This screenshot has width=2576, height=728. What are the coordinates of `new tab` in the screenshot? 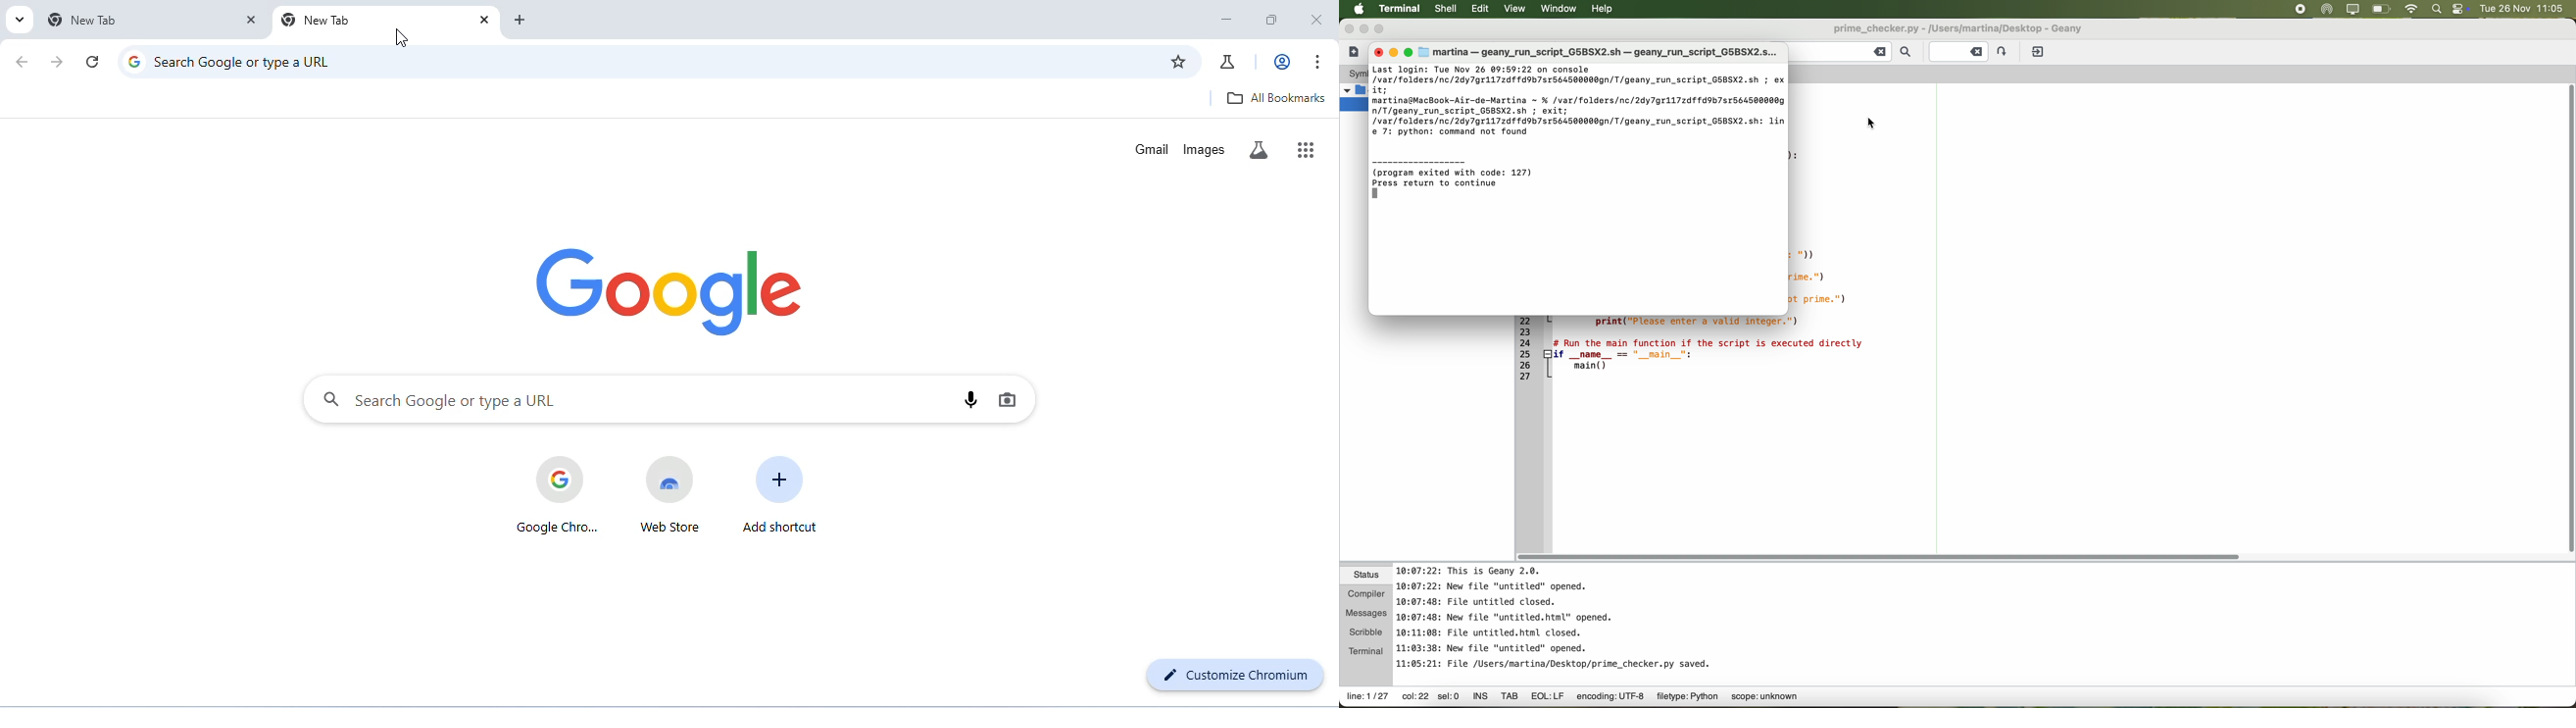 It's located at (320, 21).